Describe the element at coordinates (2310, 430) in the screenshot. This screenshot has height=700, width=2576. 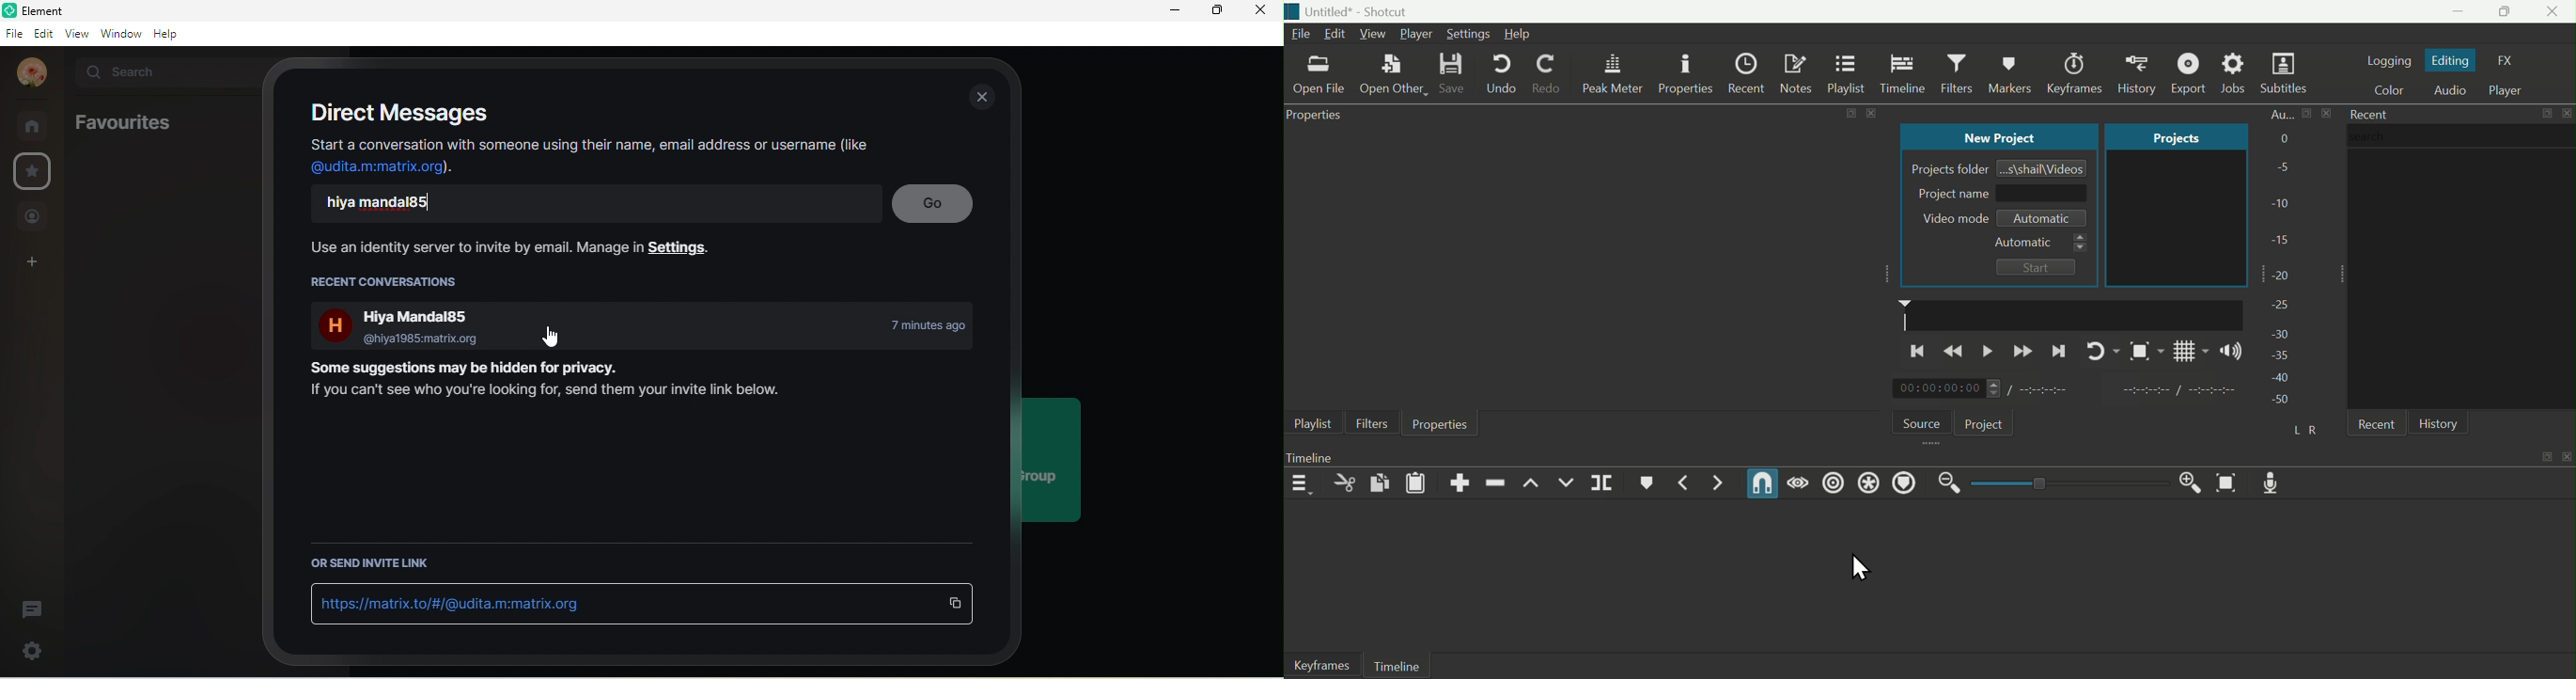
I see `L R` at that location.